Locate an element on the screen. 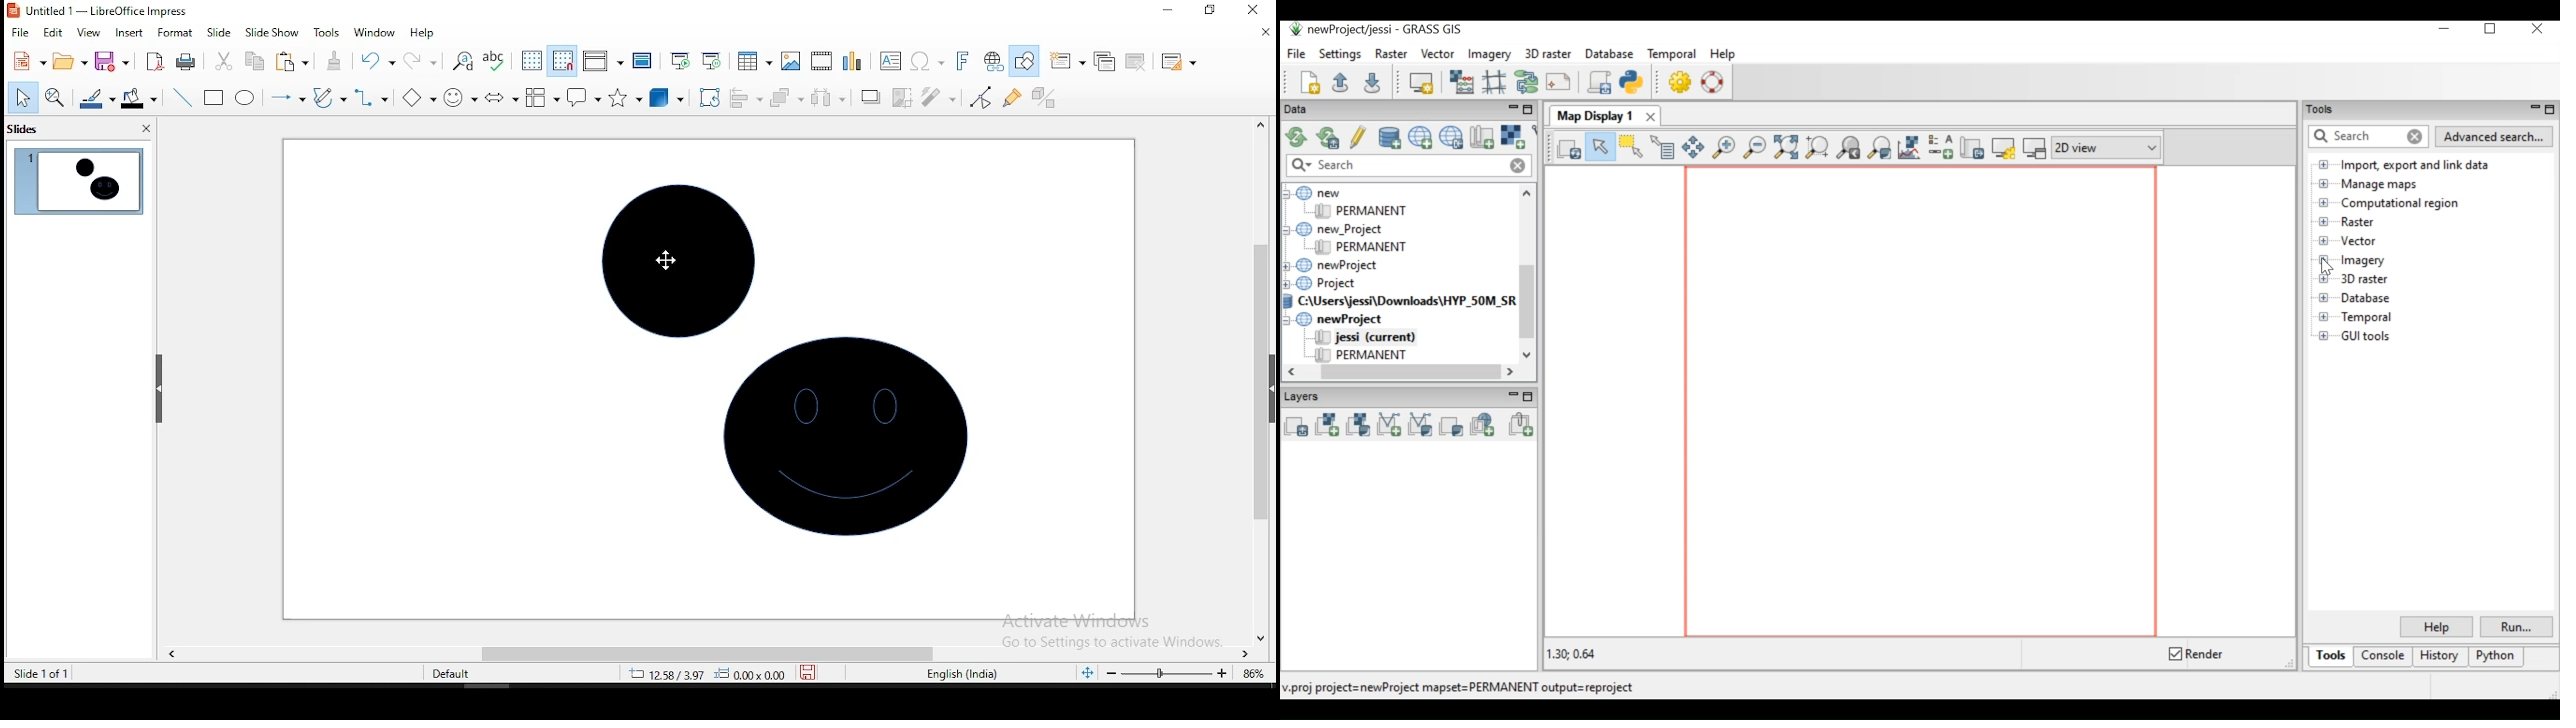  cut is located at coordinates (223, 61).